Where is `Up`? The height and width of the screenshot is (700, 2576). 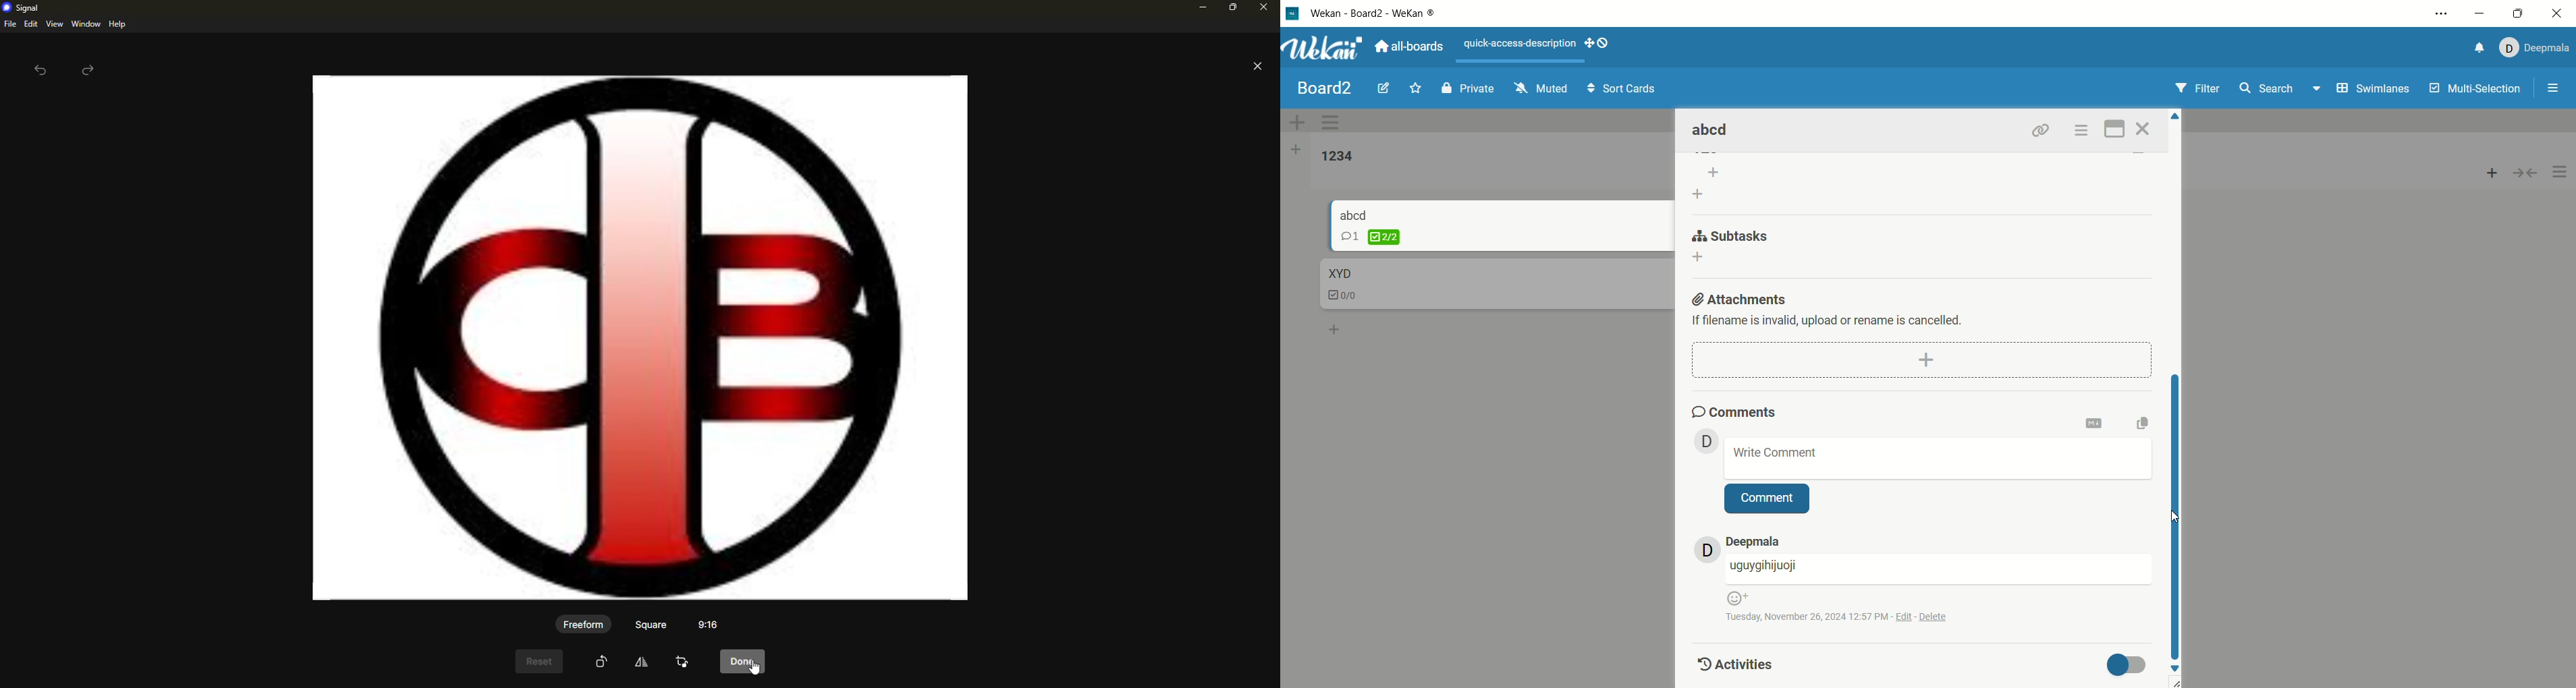 Up is located at coordinates (2176, 119).